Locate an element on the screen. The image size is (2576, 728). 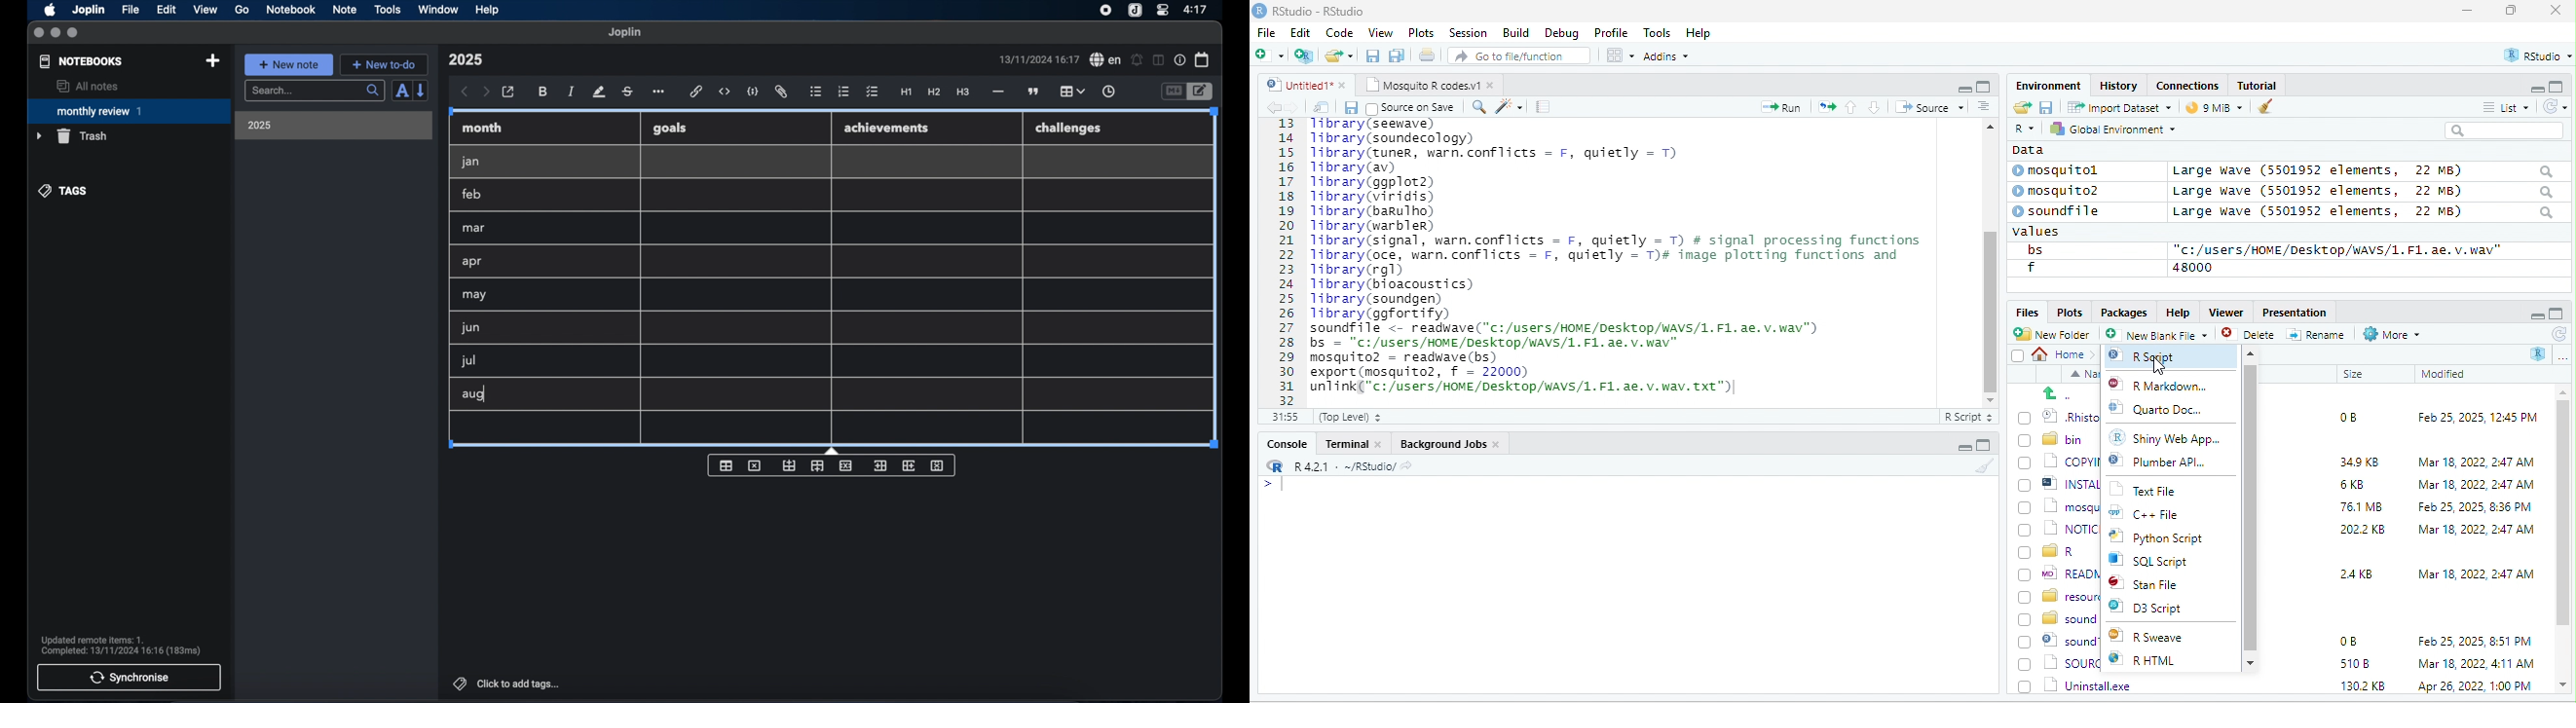
insert row before is located at coordinates (790, 466).